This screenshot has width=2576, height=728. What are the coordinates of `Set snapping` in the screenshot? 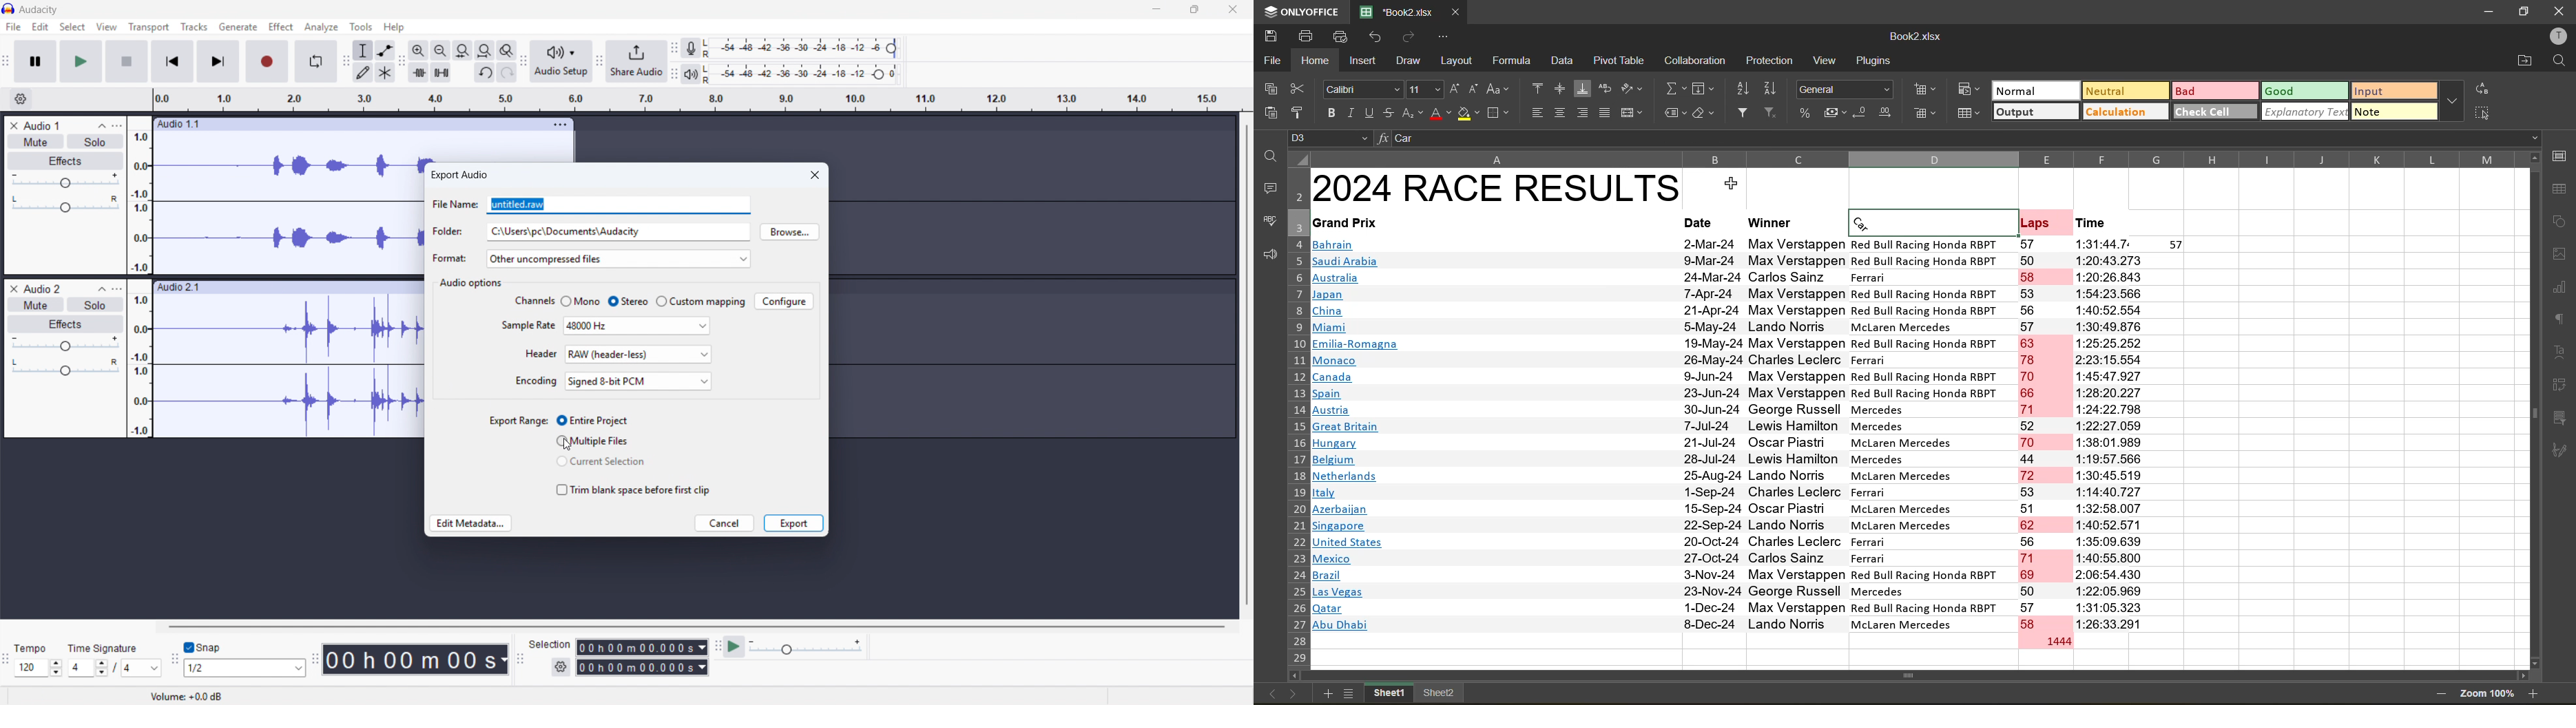 It's located at (246, 668).